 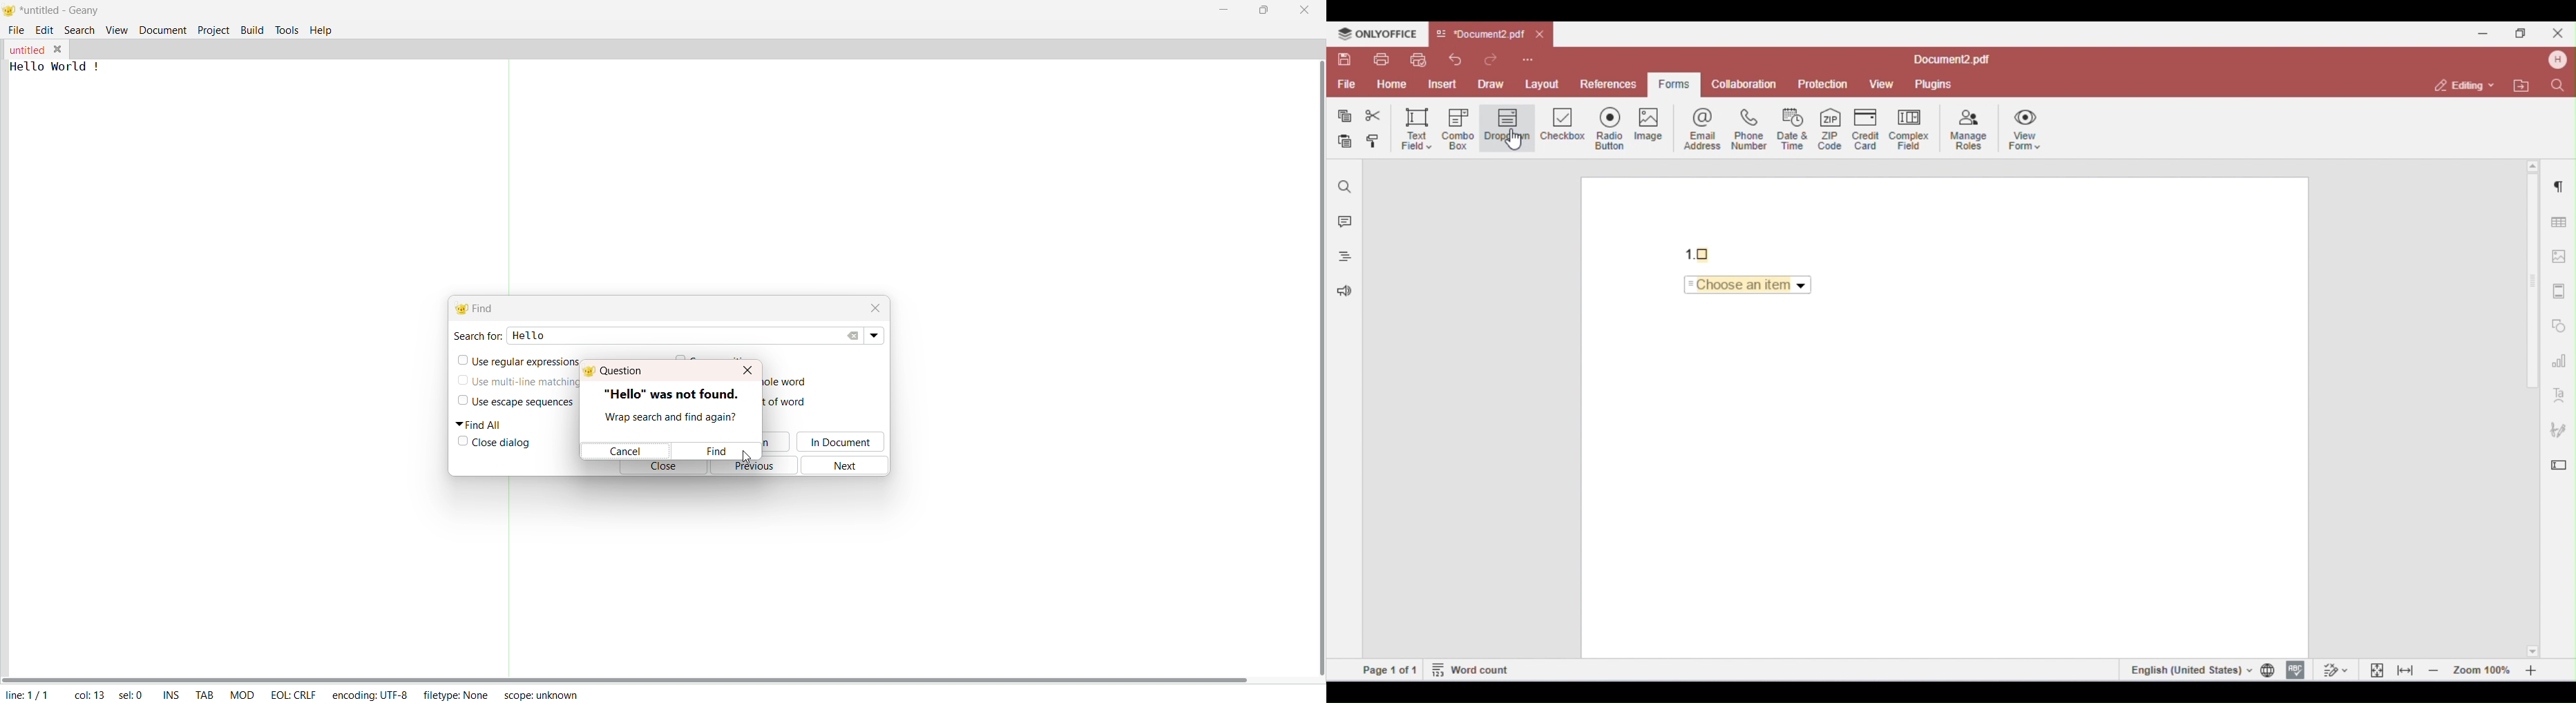 I want to click on In Session, so click(x=774, y=443).